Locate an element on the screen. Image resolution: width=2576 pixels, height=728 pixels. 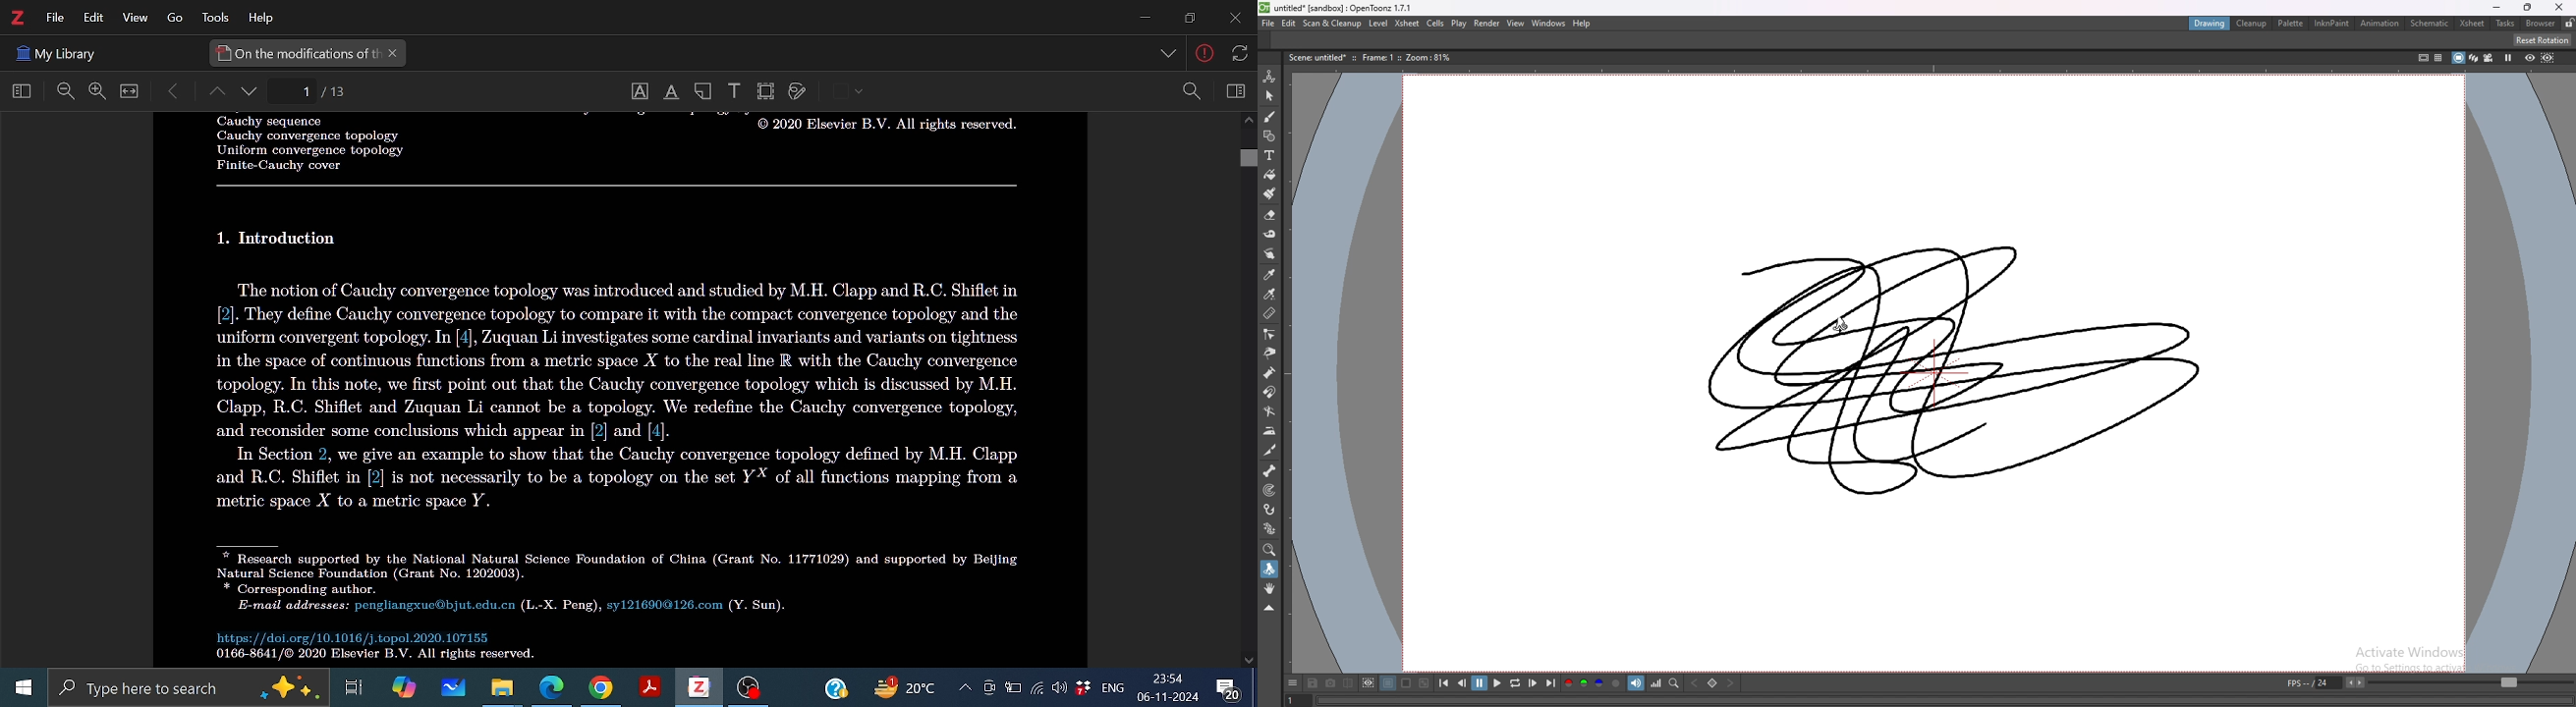
 is located at coordinates (618, 186).